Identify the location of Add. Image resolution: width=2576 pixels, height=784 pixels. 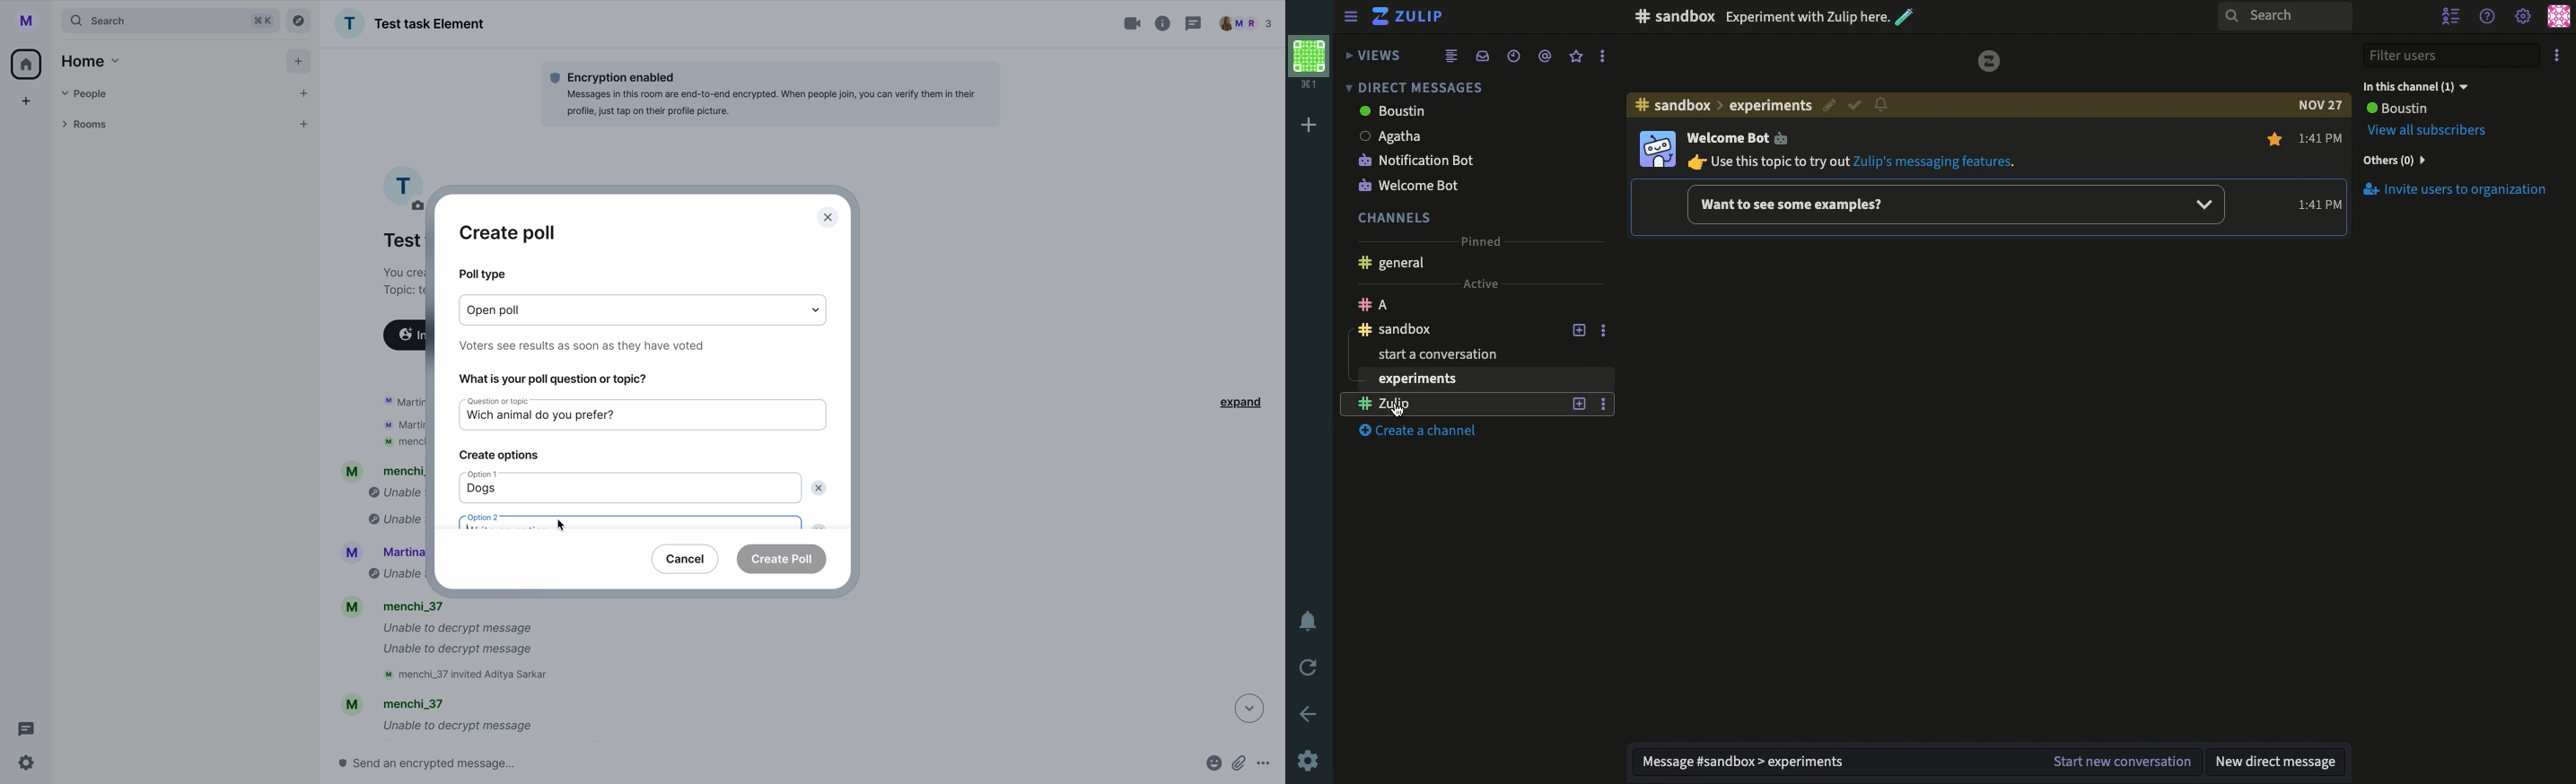
(1310, 126).